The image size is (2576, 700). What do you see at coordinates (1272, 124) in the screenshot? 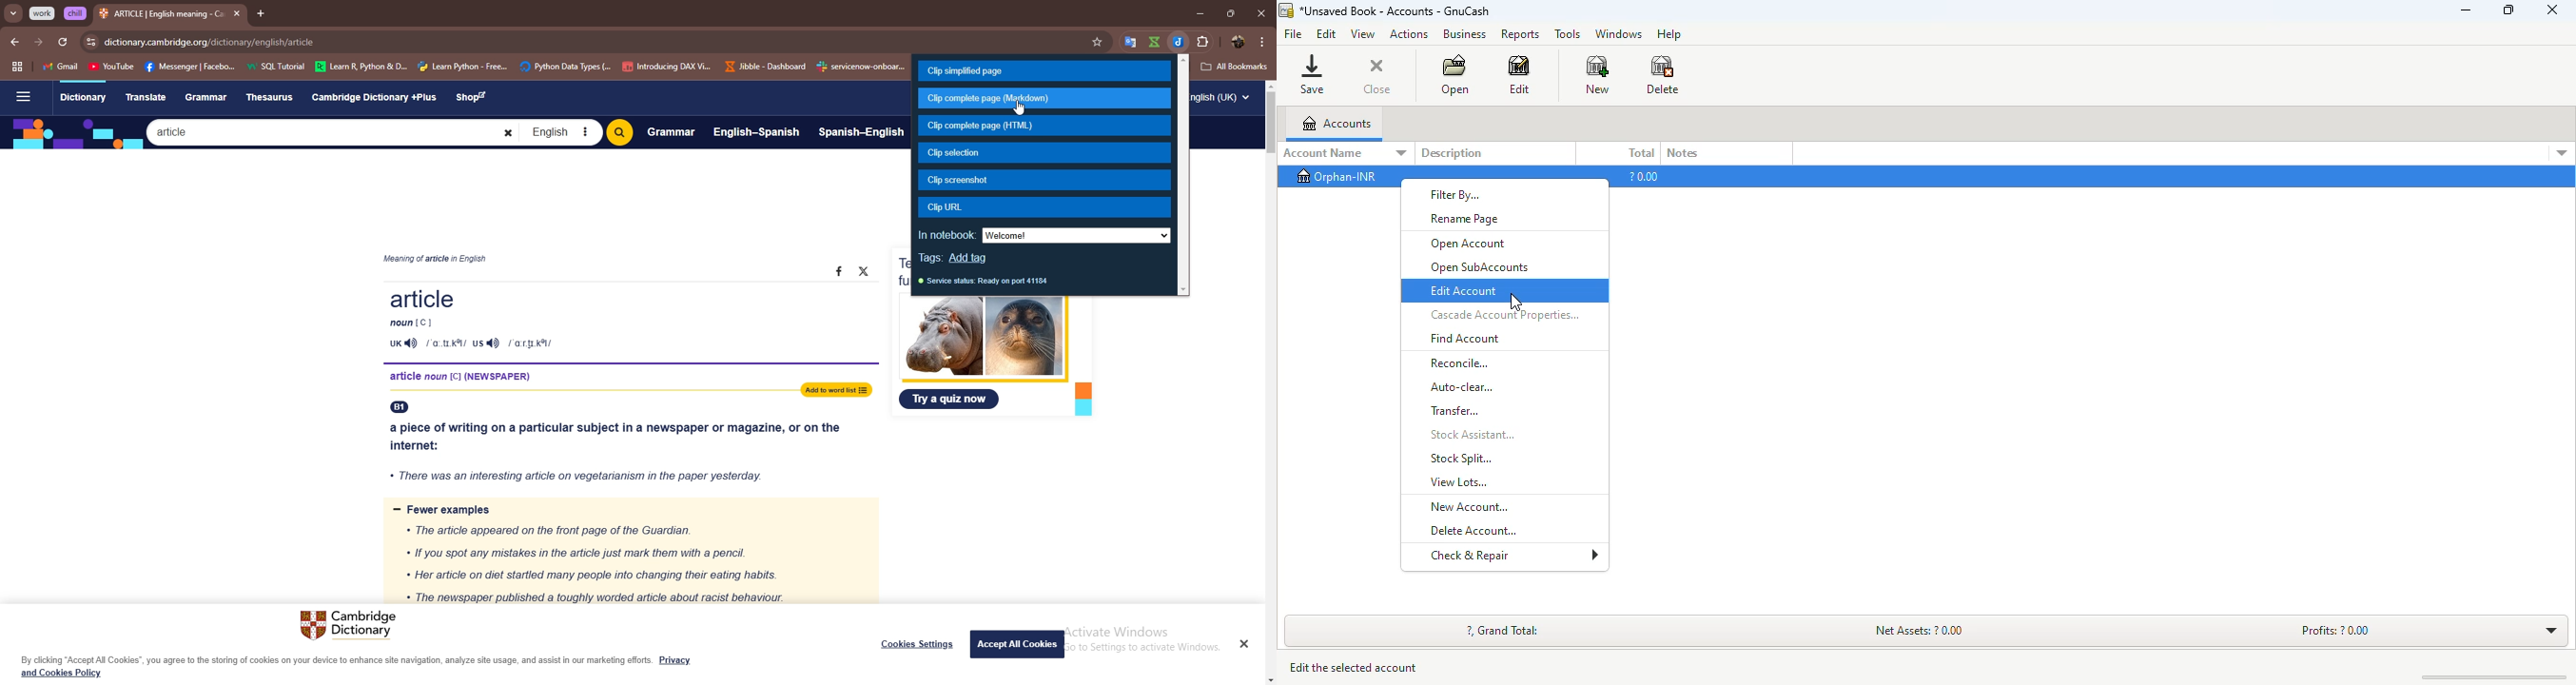
I see `scroll bar` at bounding box center [1272, 124].